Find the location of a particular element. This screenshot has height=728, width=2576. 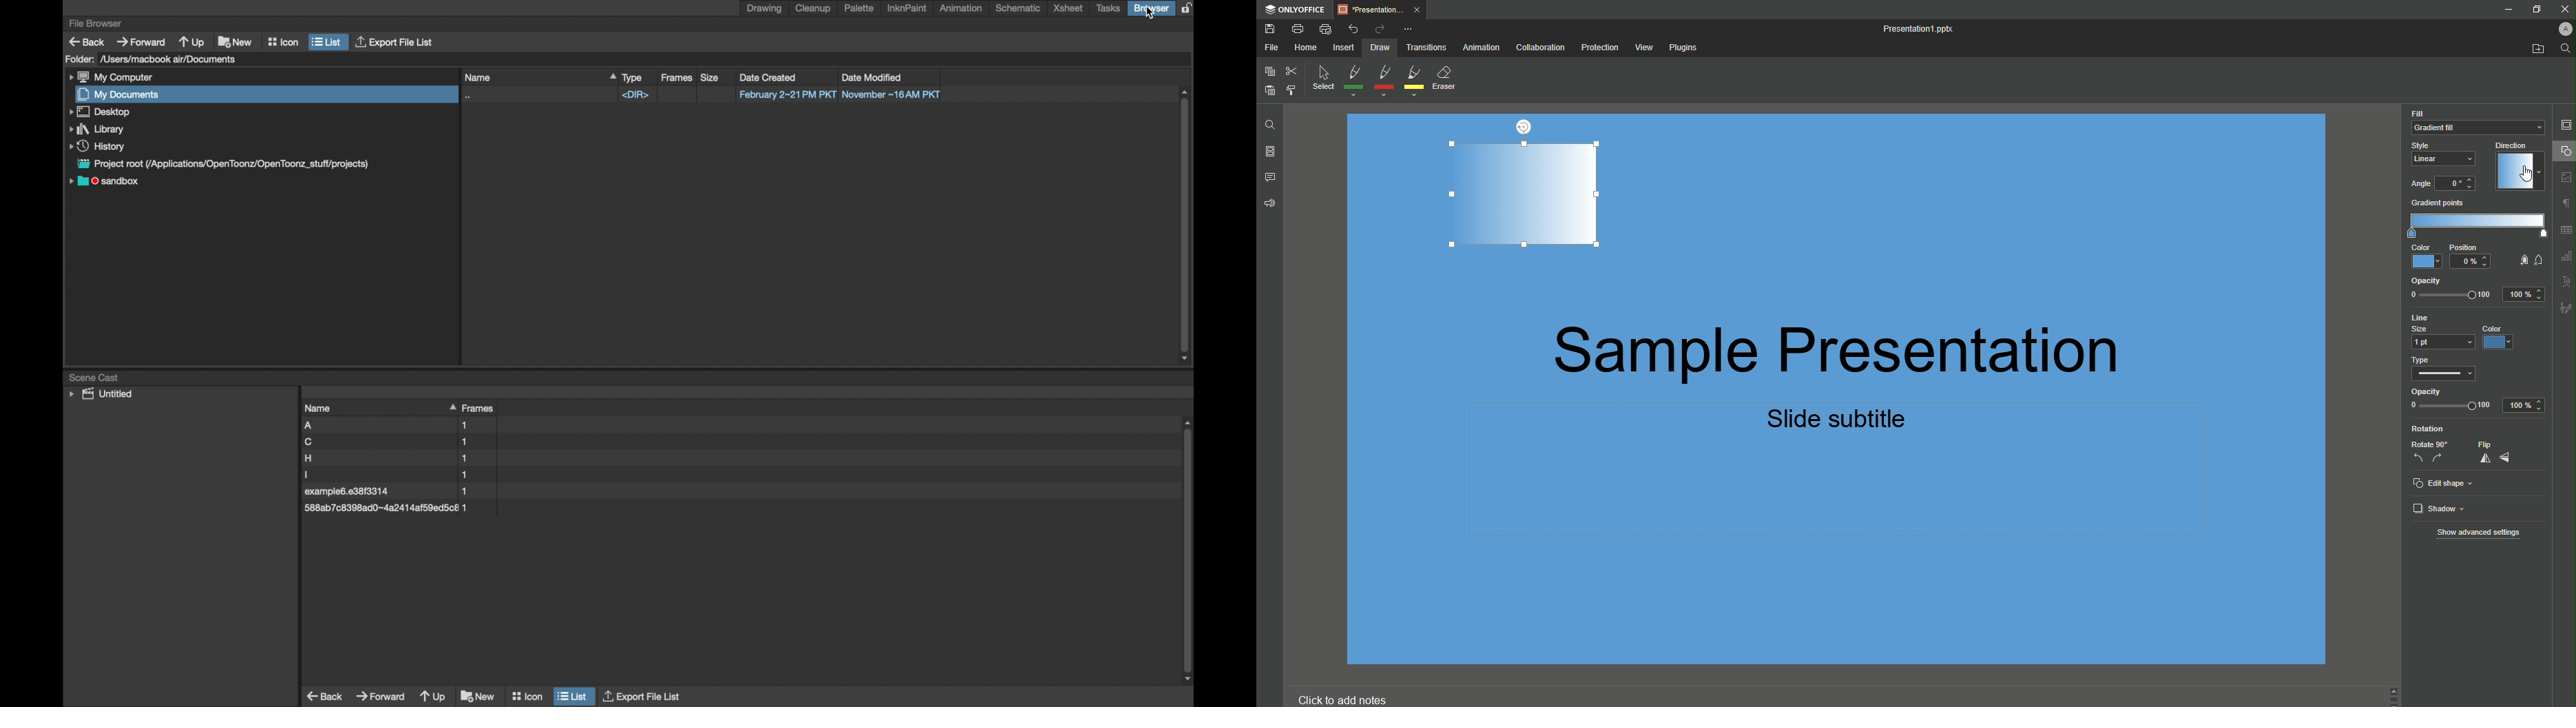

Collaboration is located at coordinates (1539, 48).